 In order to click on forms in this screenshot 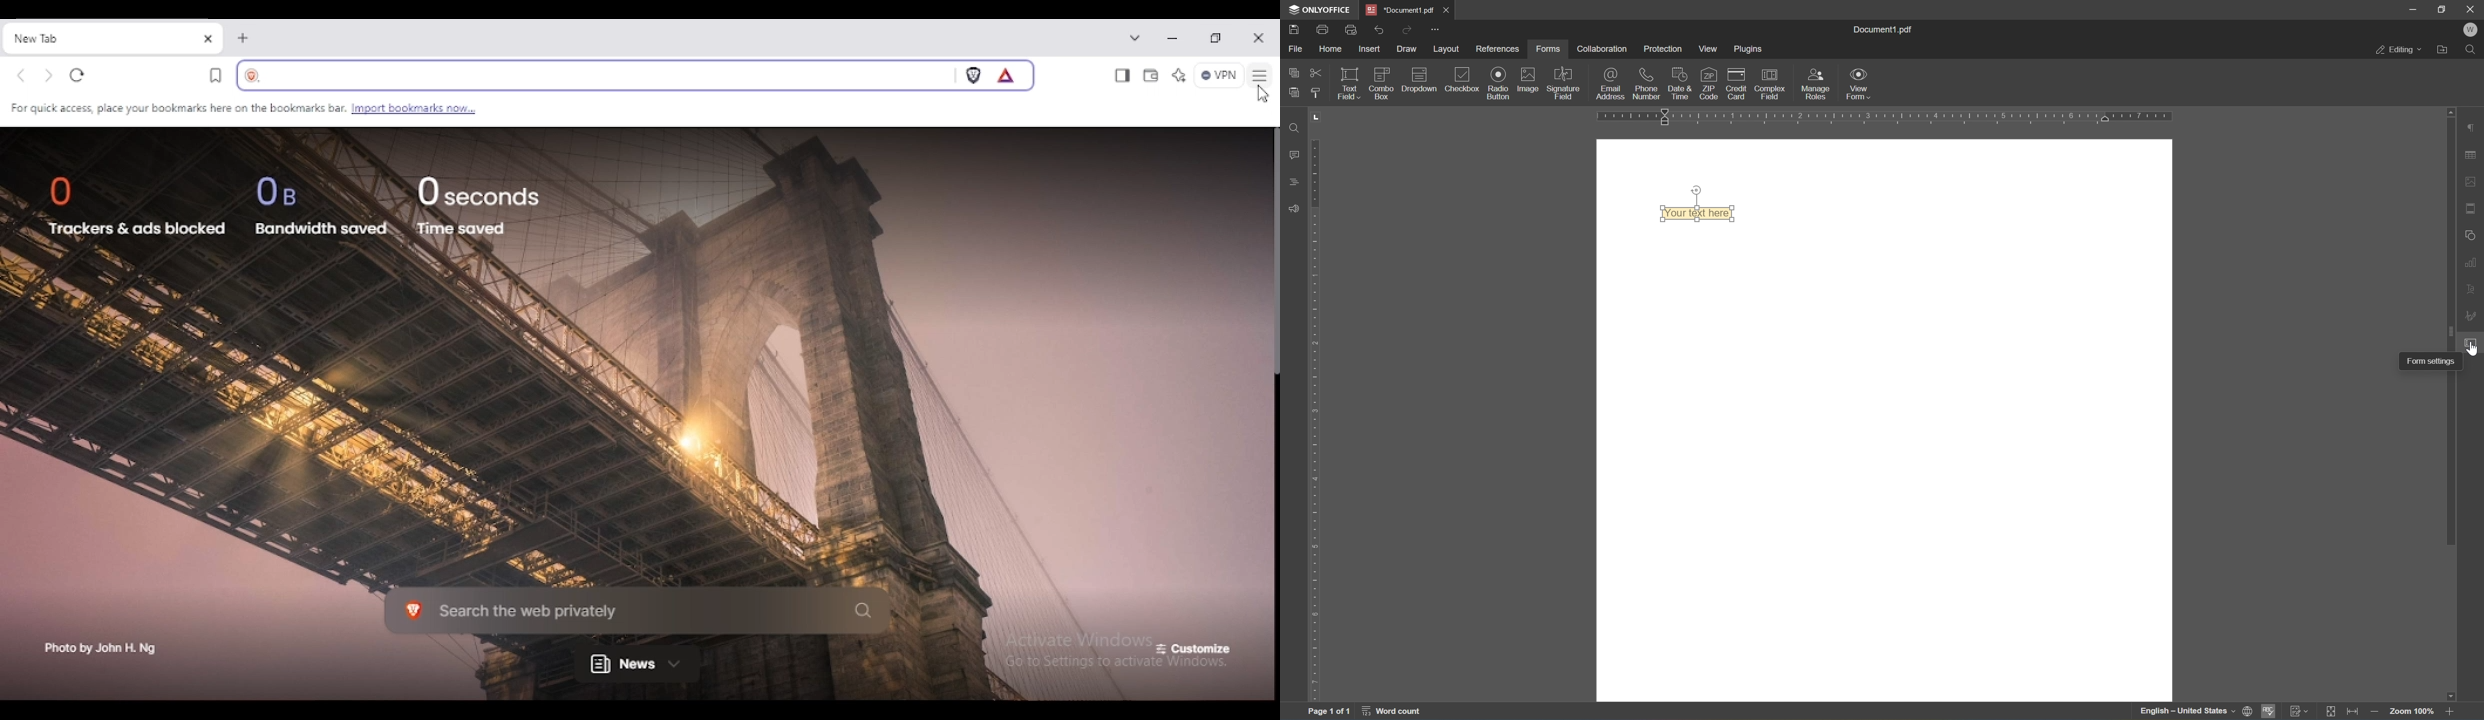, I will do `click(1549, 49)`.